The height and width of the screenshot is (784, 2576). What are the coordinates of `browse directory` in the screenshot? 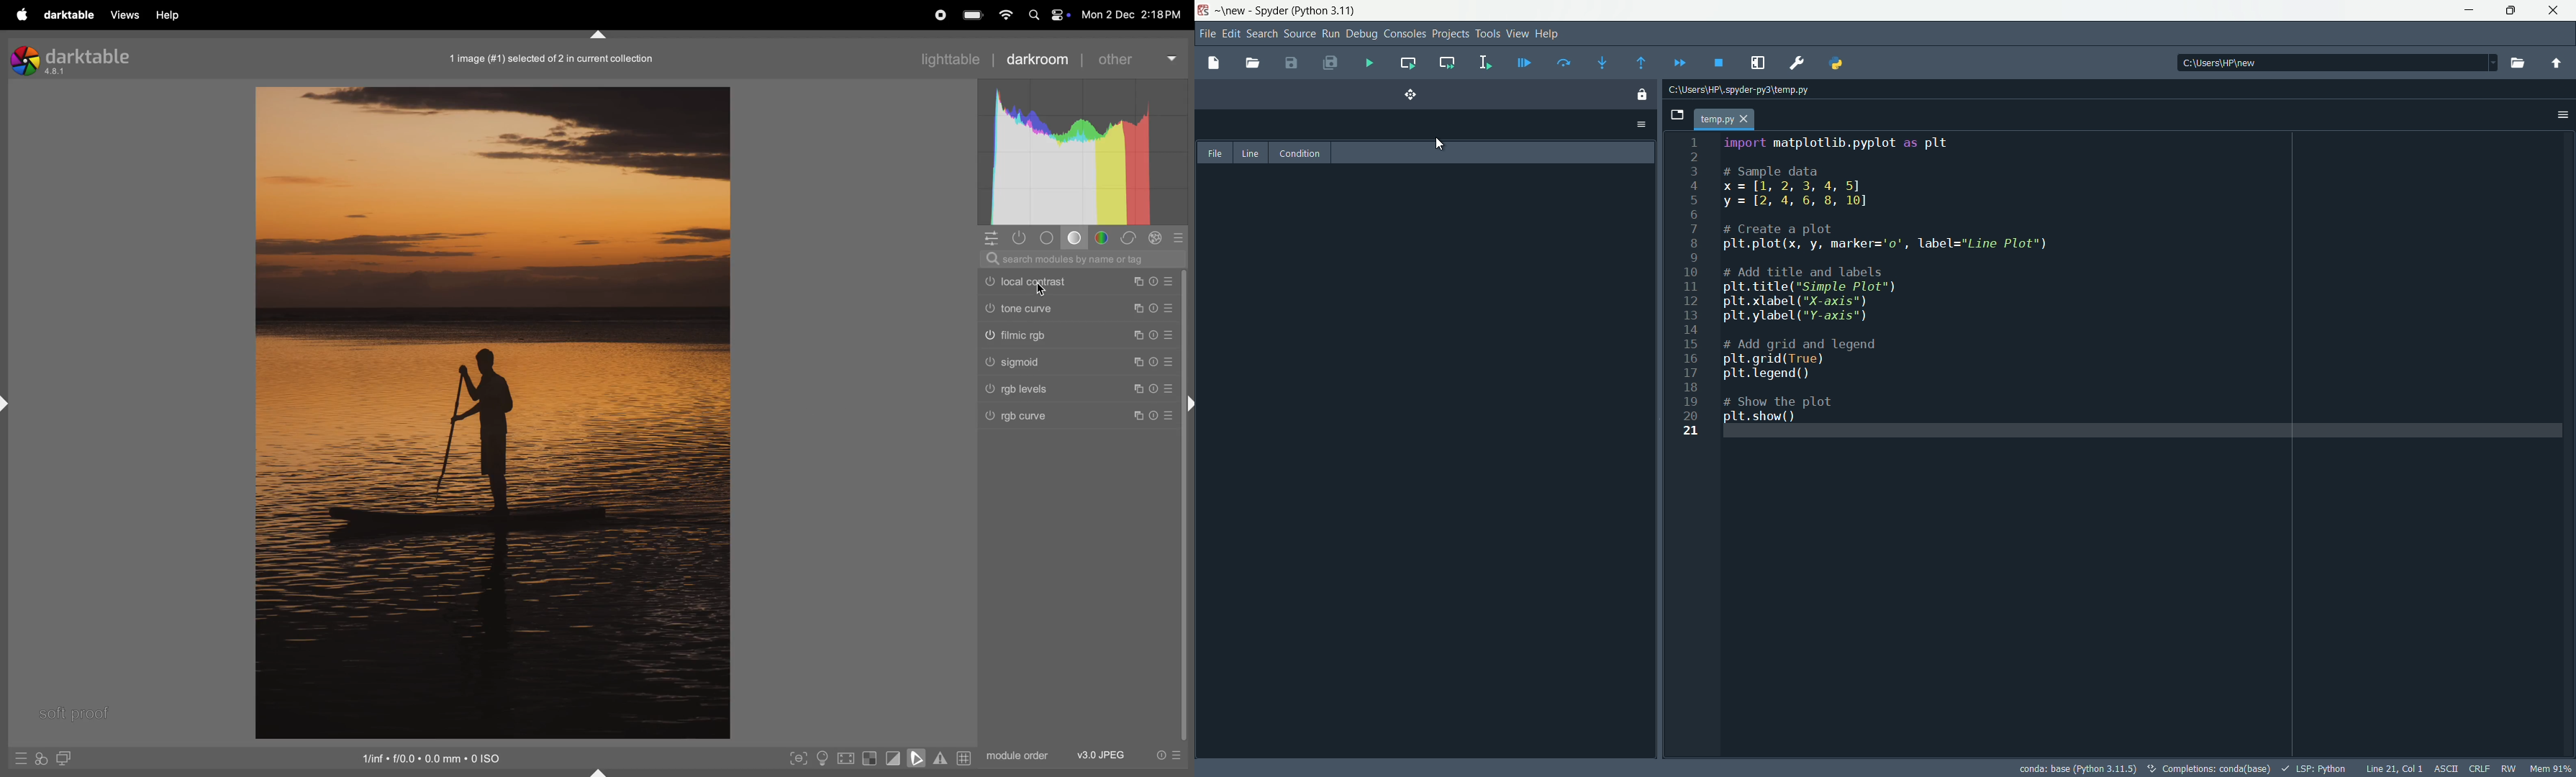 It's located at (2517, 63).